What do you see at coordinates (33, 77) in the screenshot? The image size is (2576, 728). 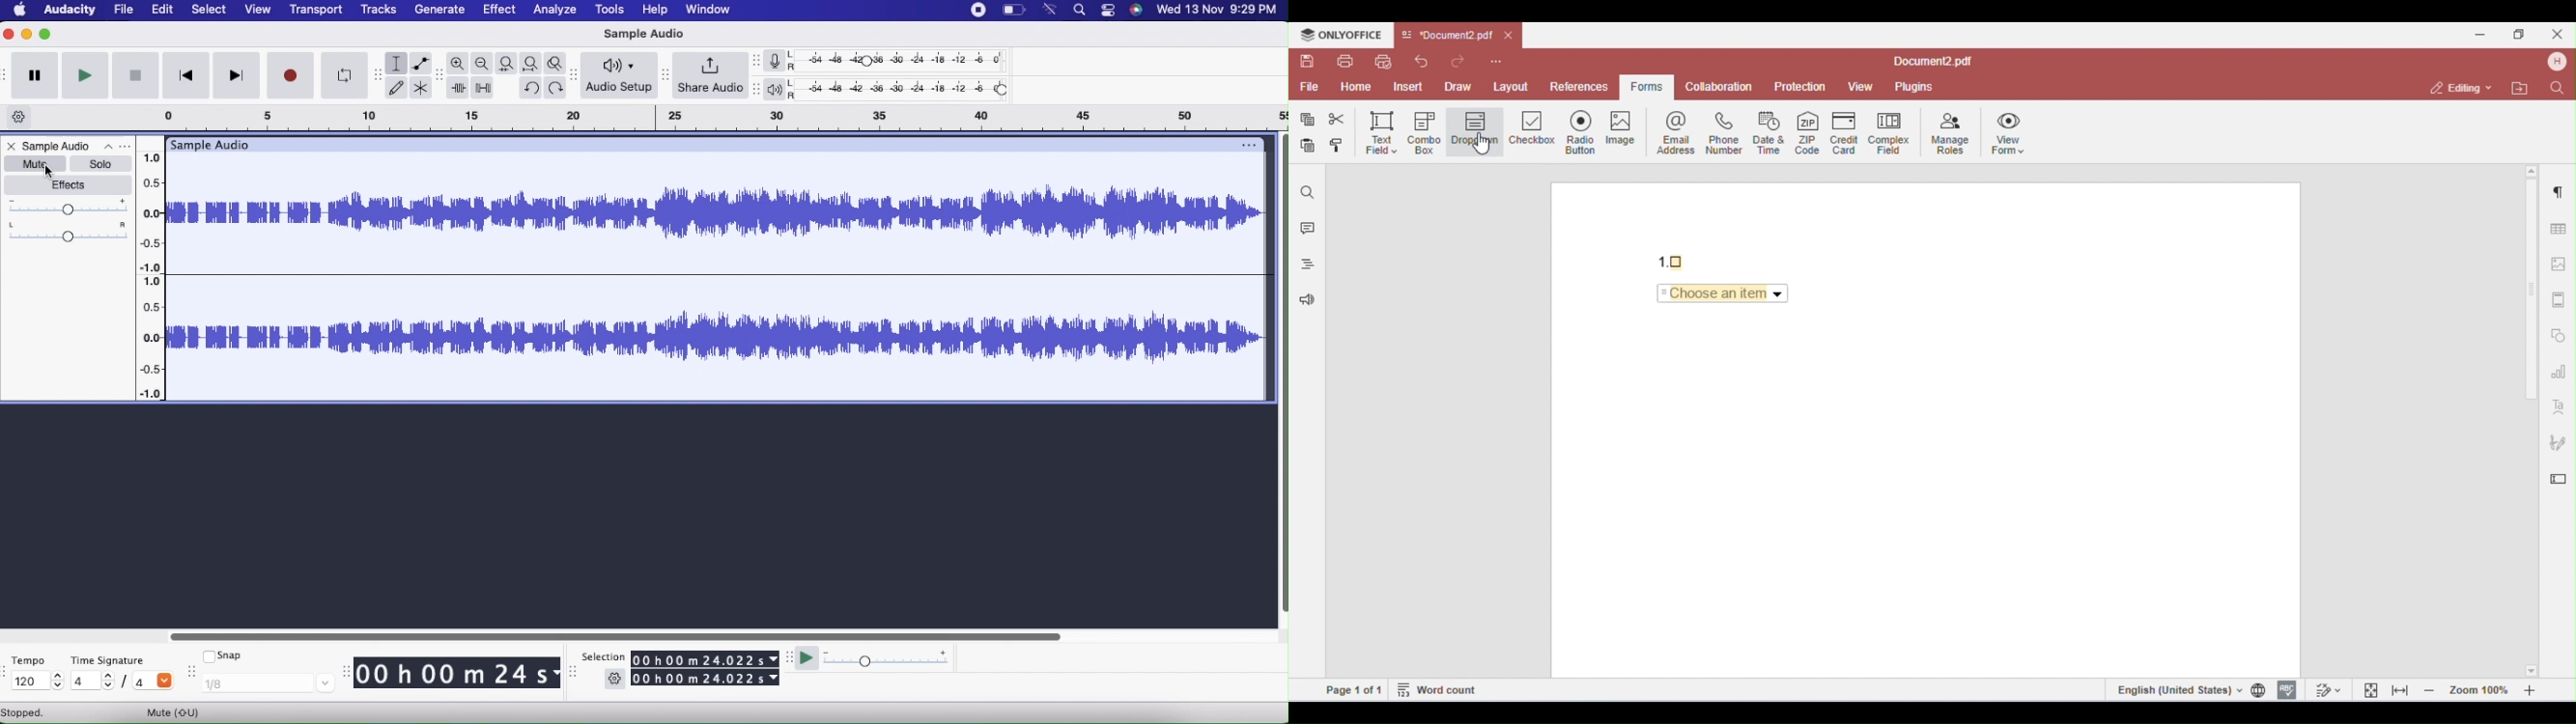 I see `Pause` at bounding box center [33, 77].